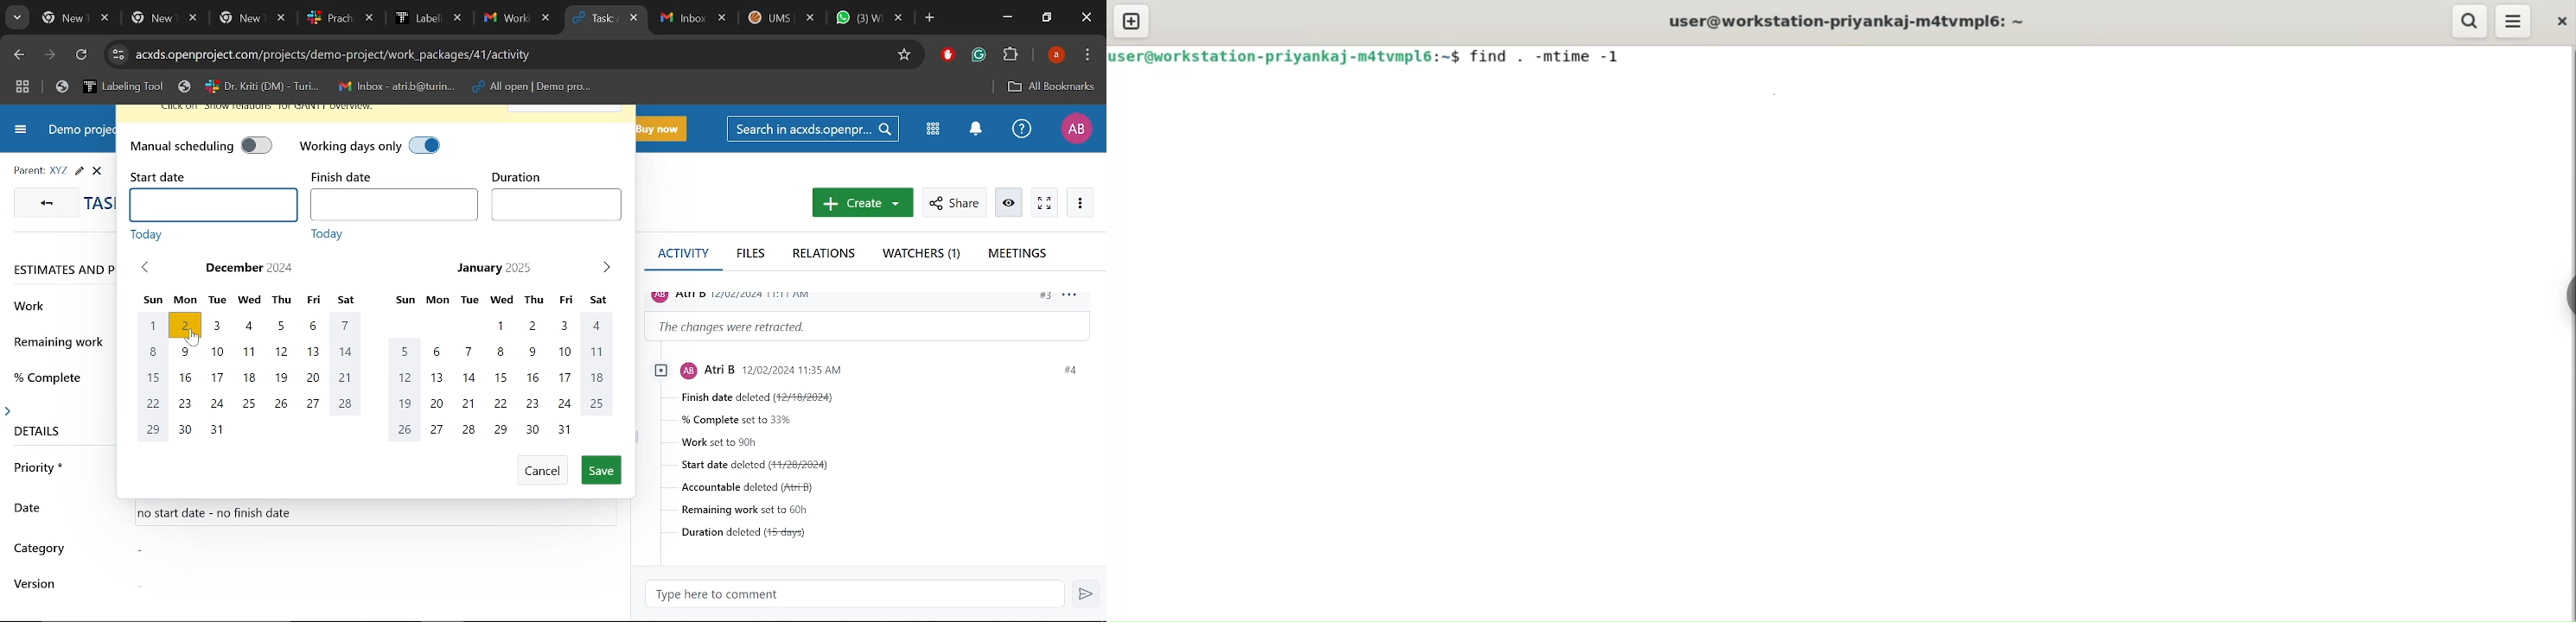  Describe the element at coordinates (61, 346) in the screenshot. I see `remaining work` at that location.